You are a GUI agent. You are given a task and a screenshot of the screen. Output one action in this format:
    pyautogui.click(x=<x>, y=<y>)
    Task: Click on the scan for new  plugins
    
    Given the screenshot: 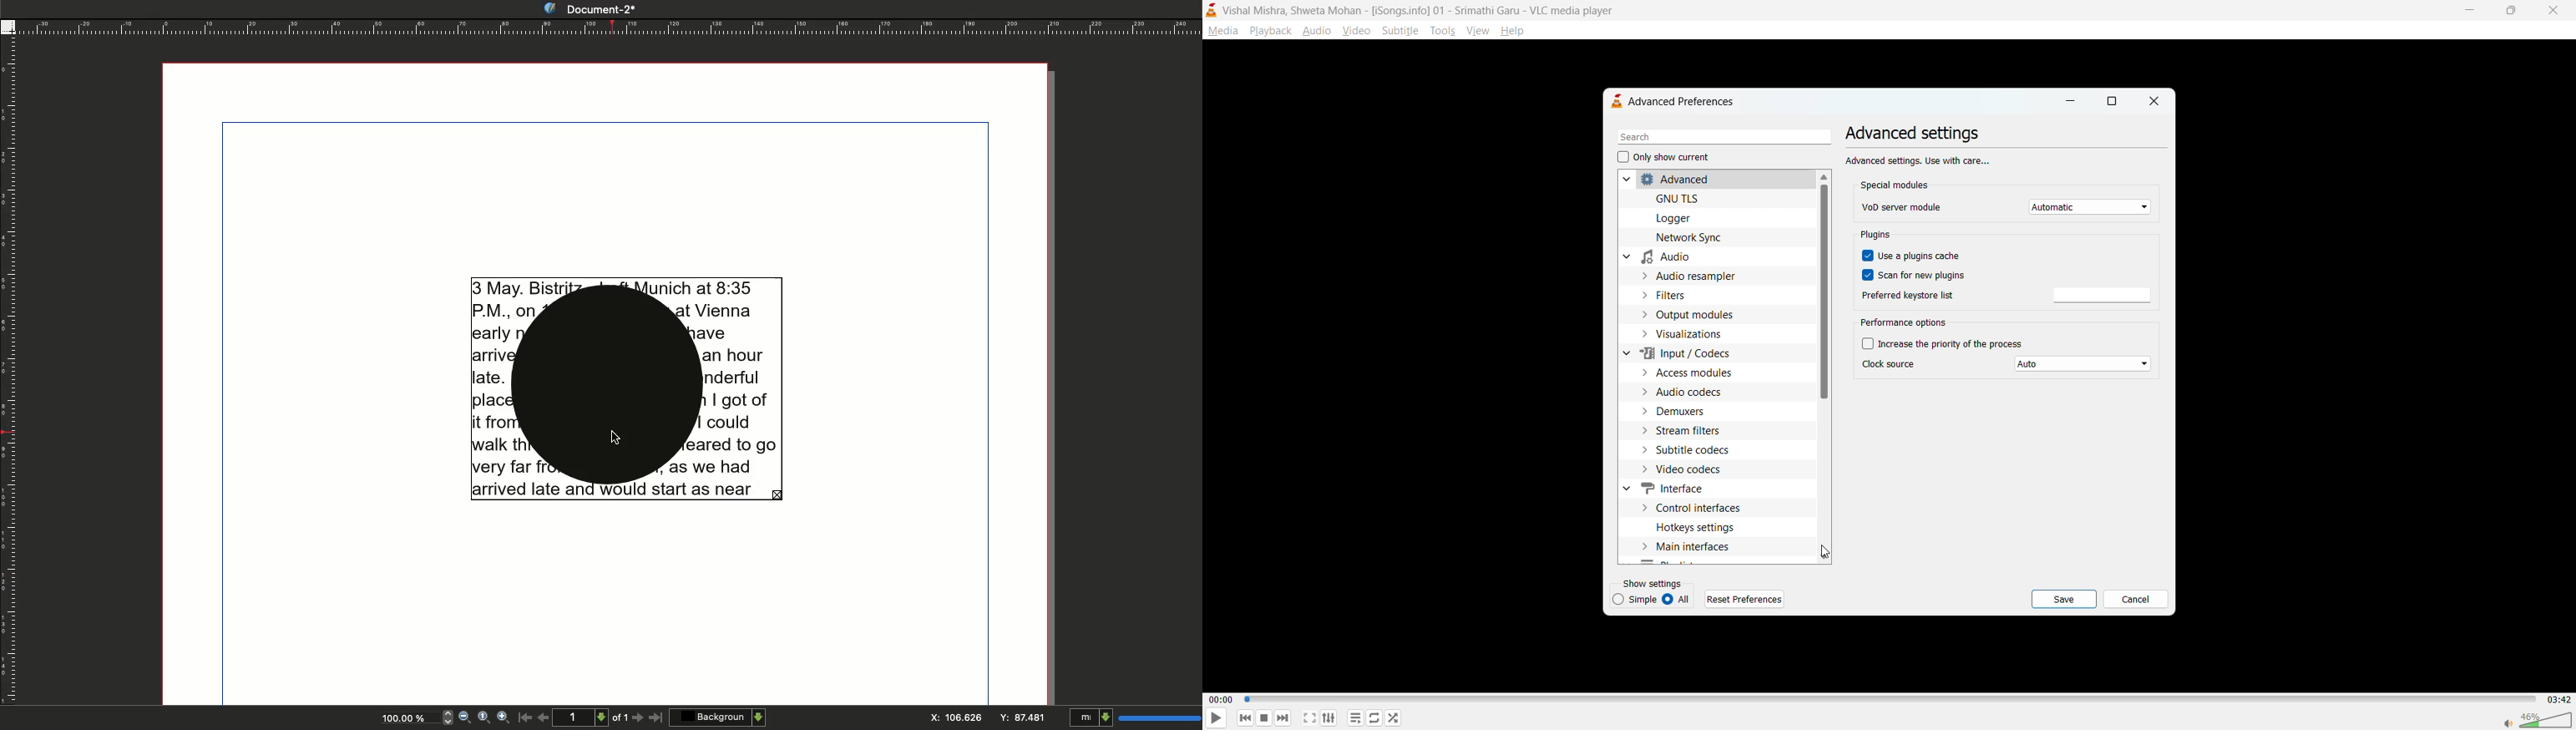 What is the action you would take?
    pyautogui.click(x=1914, y=275)
    